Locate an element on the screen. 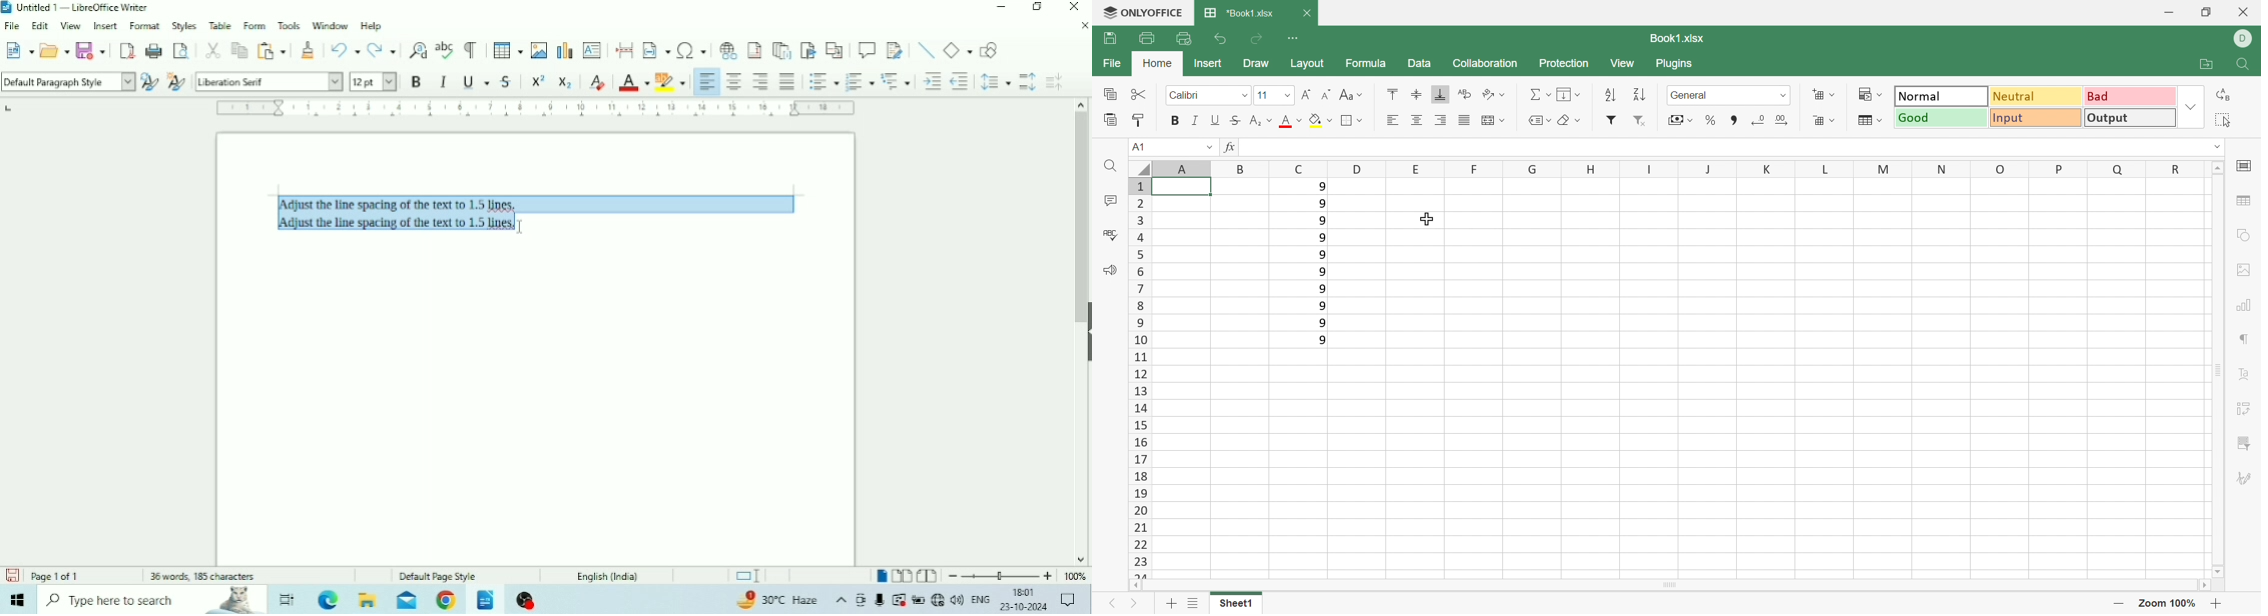 This screenshot has width=2268, height=616. Comments is located at coordinates (1111, 200).